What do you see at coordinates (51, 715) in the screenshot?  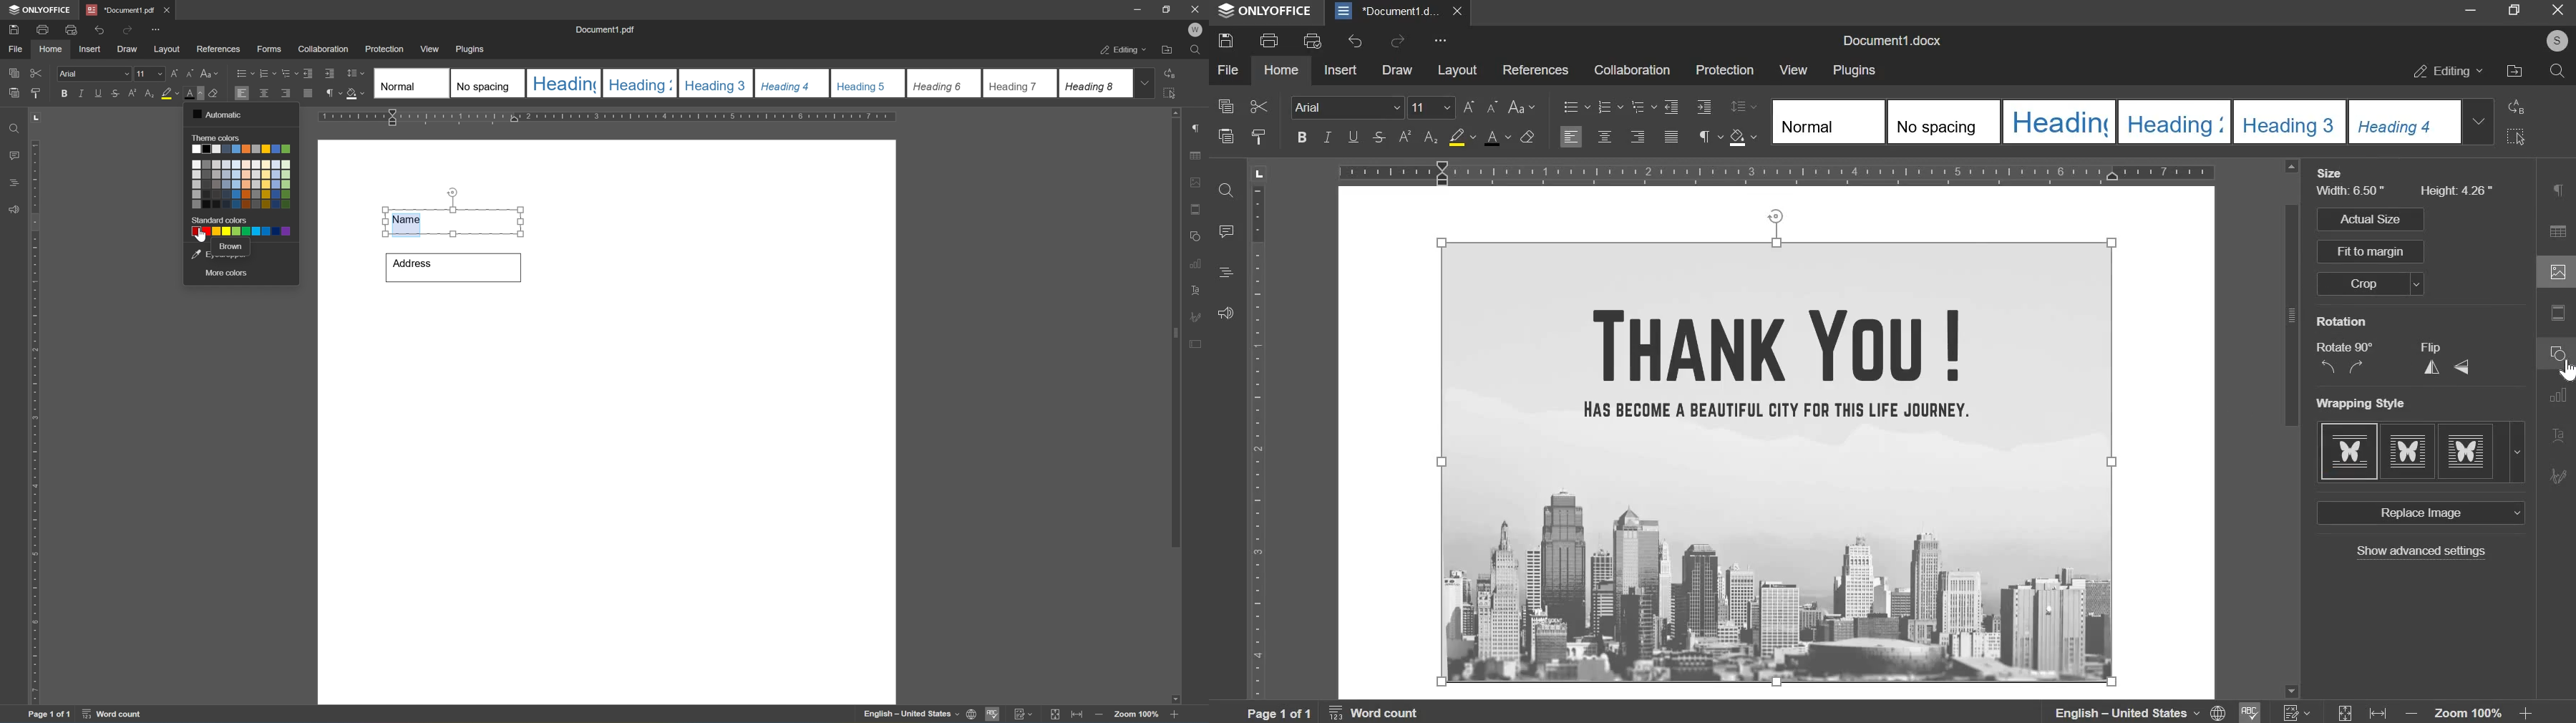 I see `page 1 of 1` at bounding box center [51, 715].